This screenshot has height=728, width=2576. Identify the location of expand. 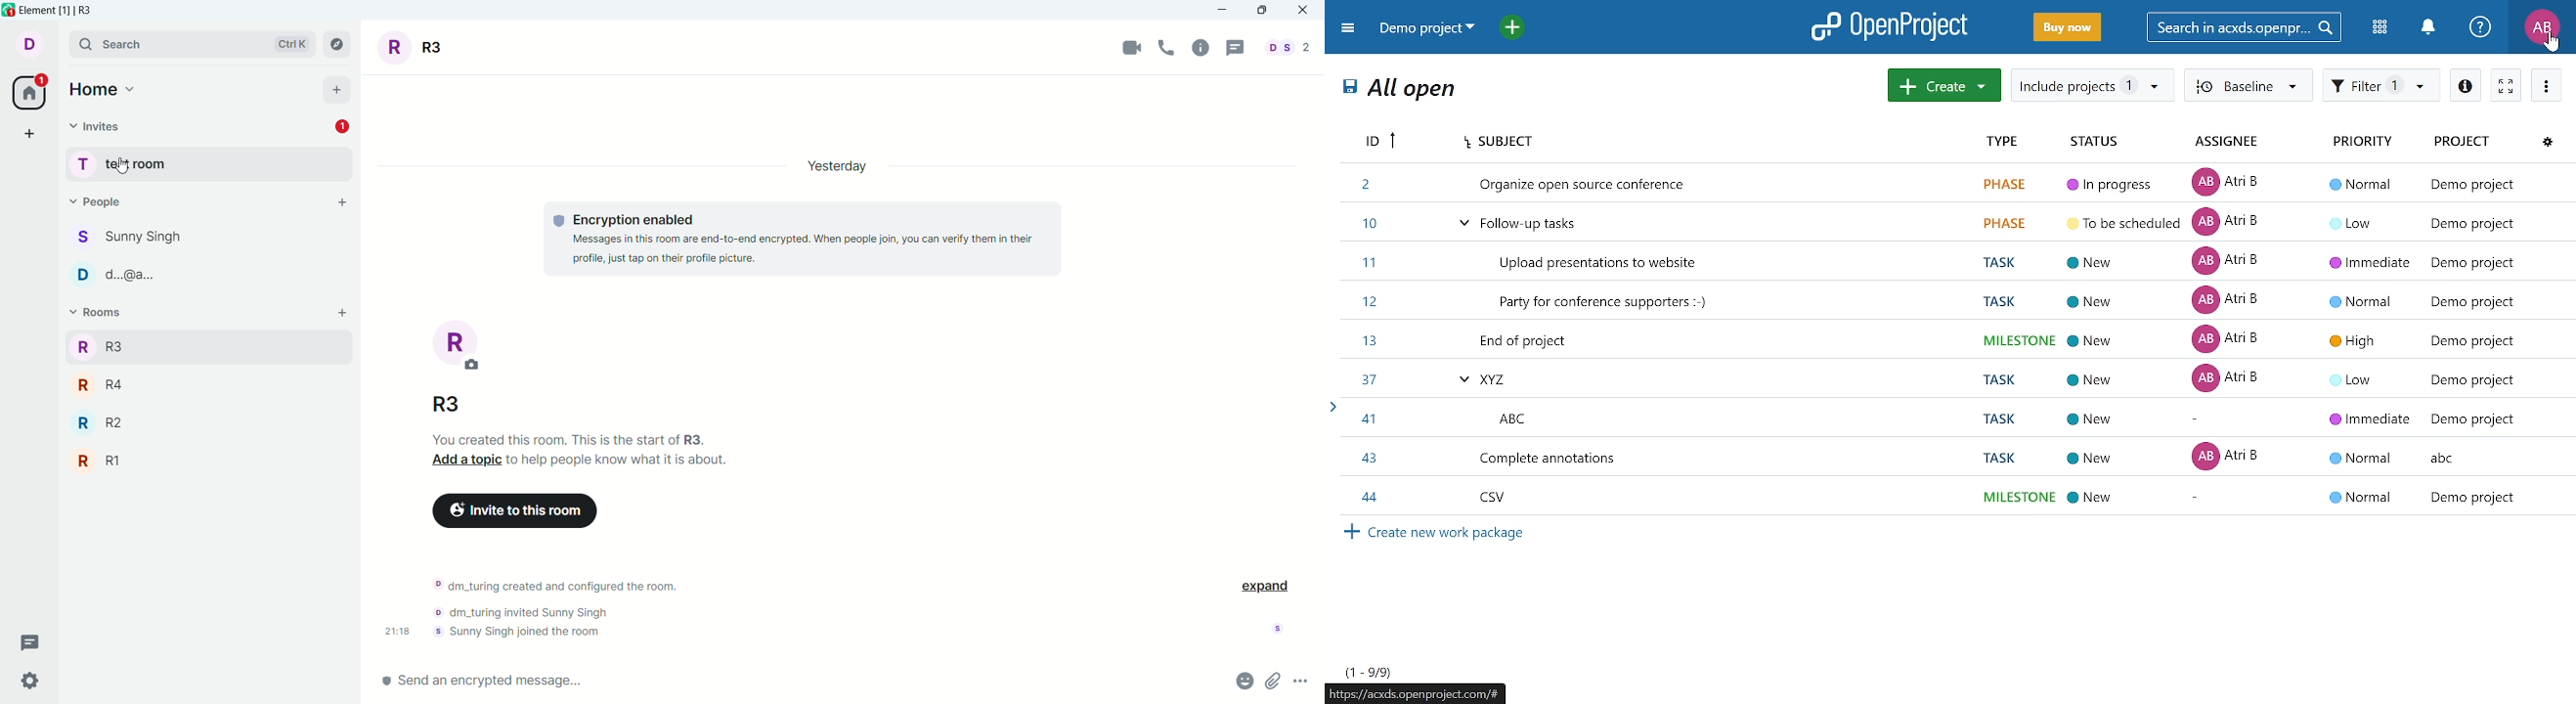
(1270, 587).